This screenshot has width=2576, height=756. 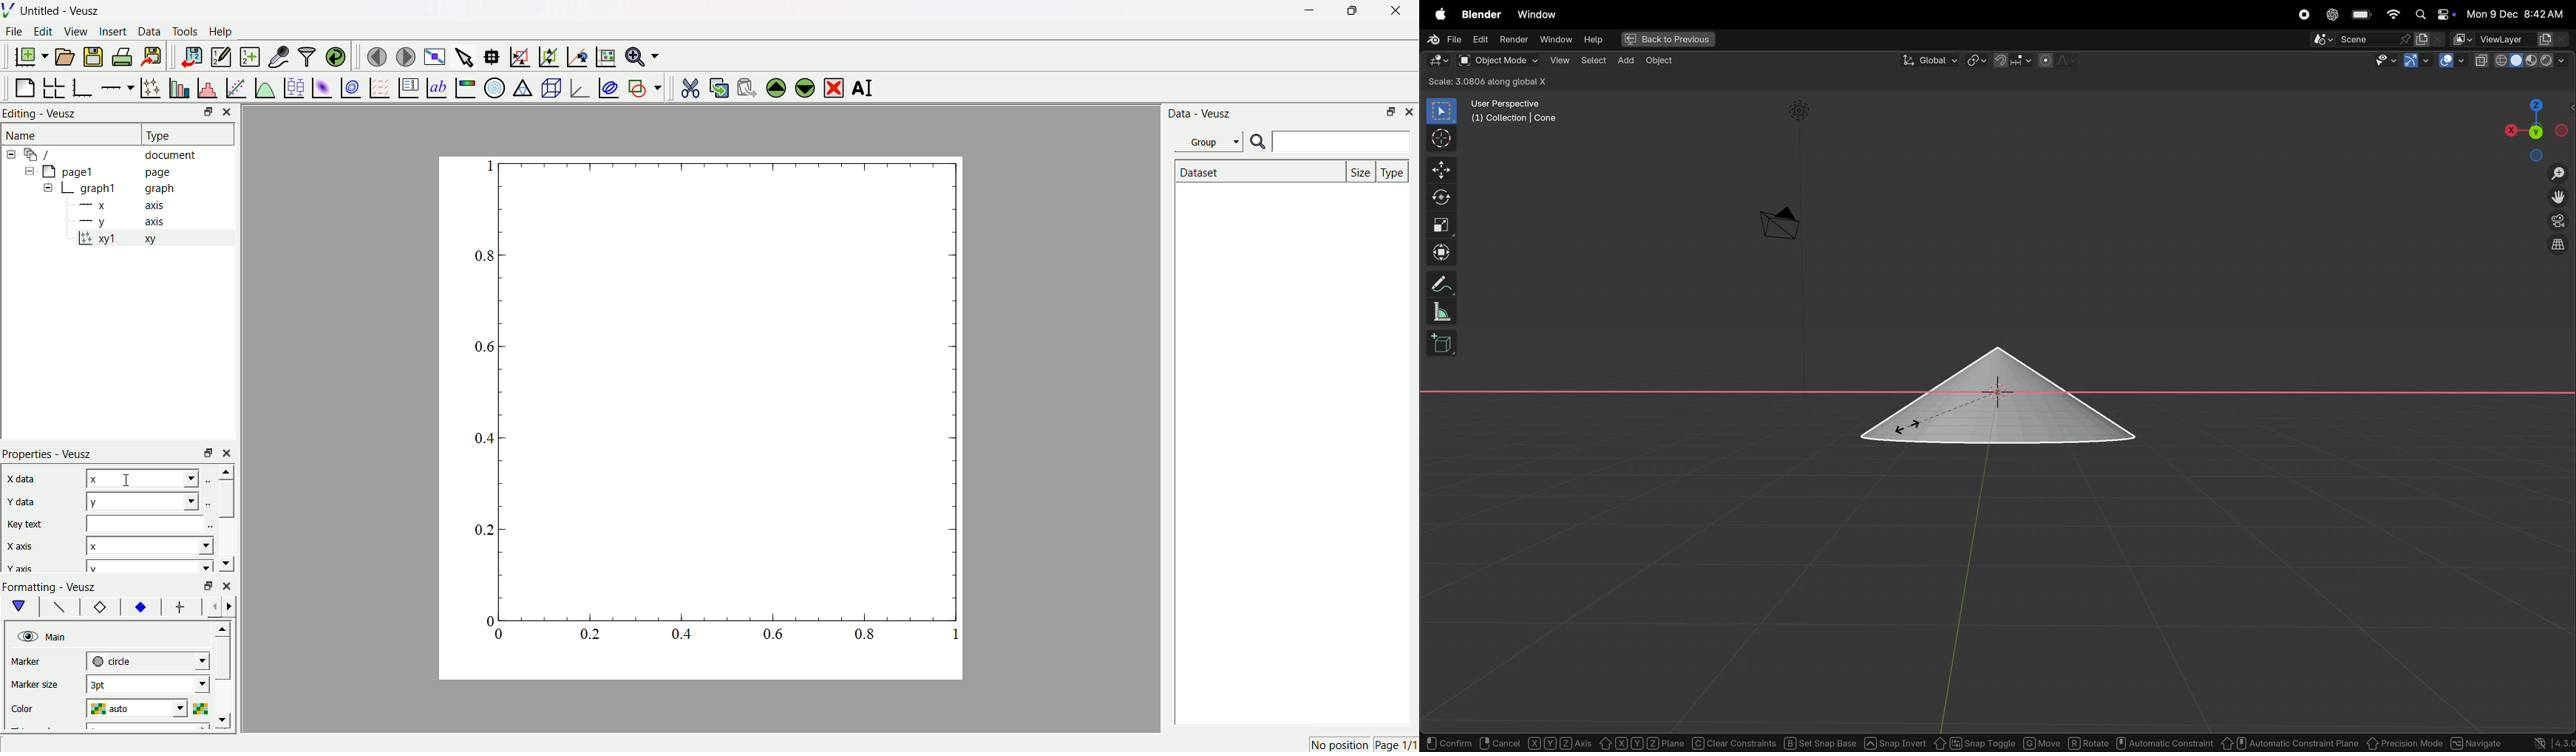 I want to click on plot covariance ellipses, so click(x=608, y=86).